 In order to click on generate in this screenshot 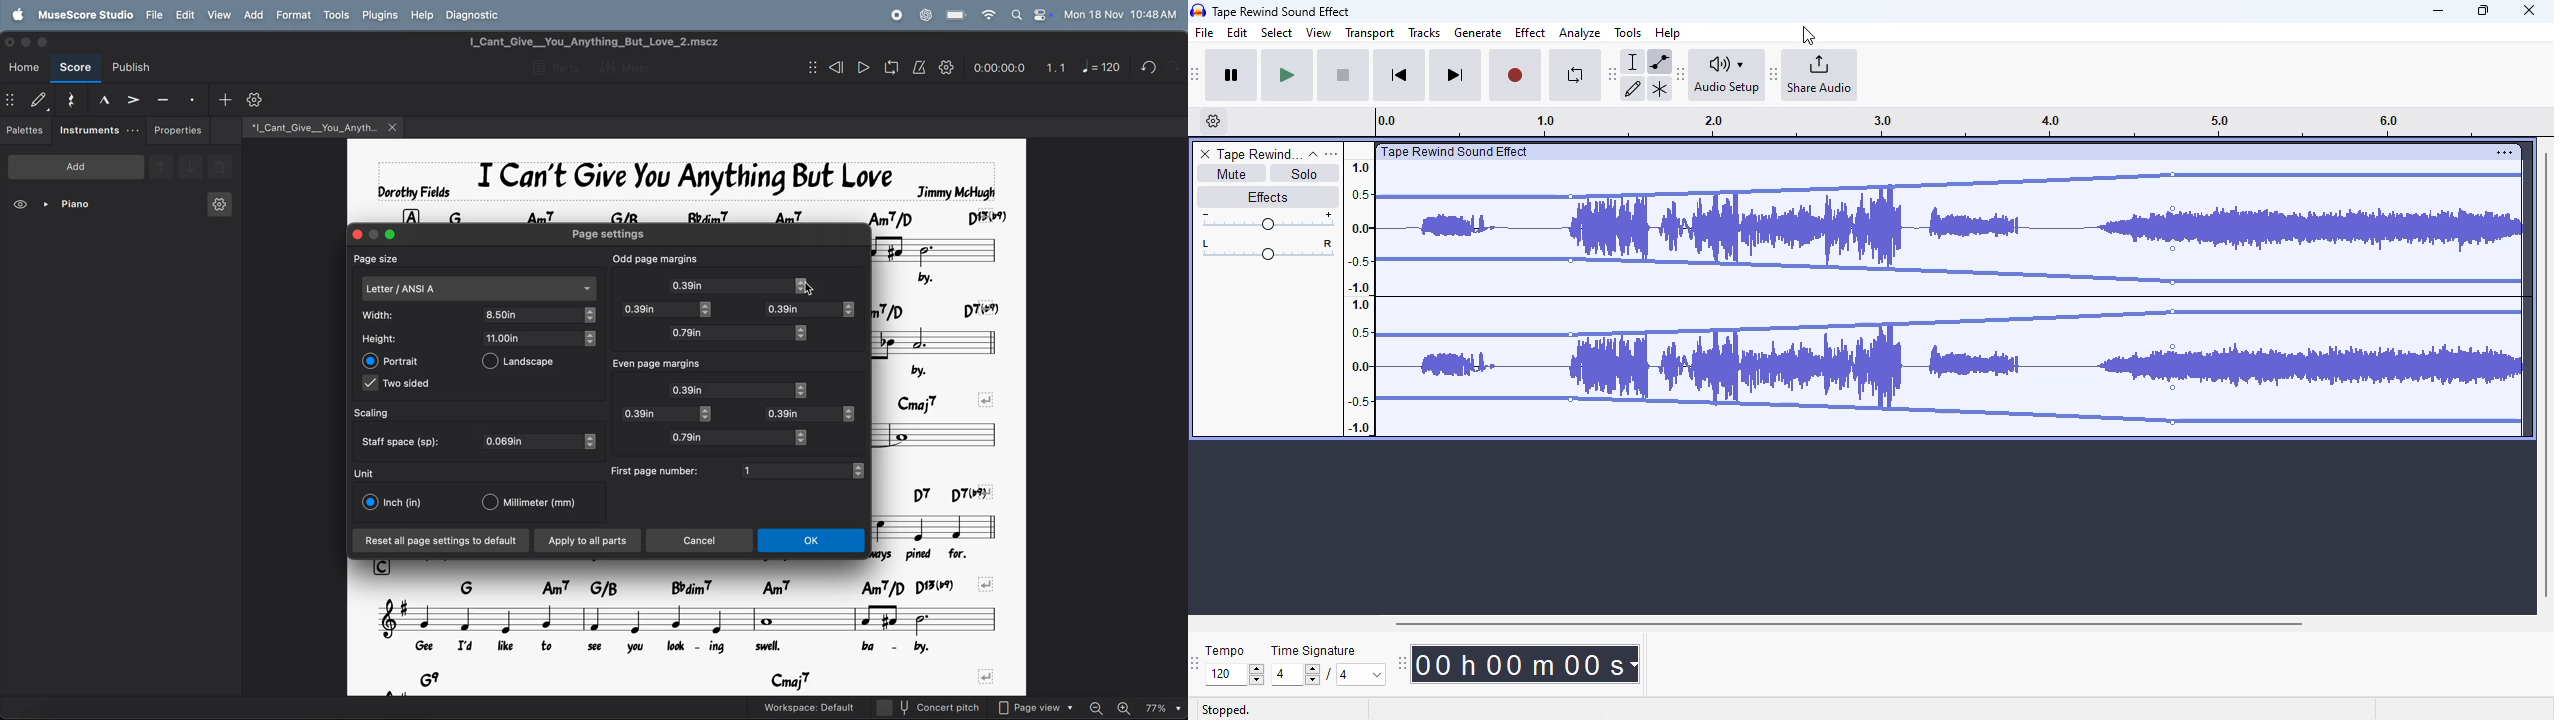, I will do `click(1478, 33)`.